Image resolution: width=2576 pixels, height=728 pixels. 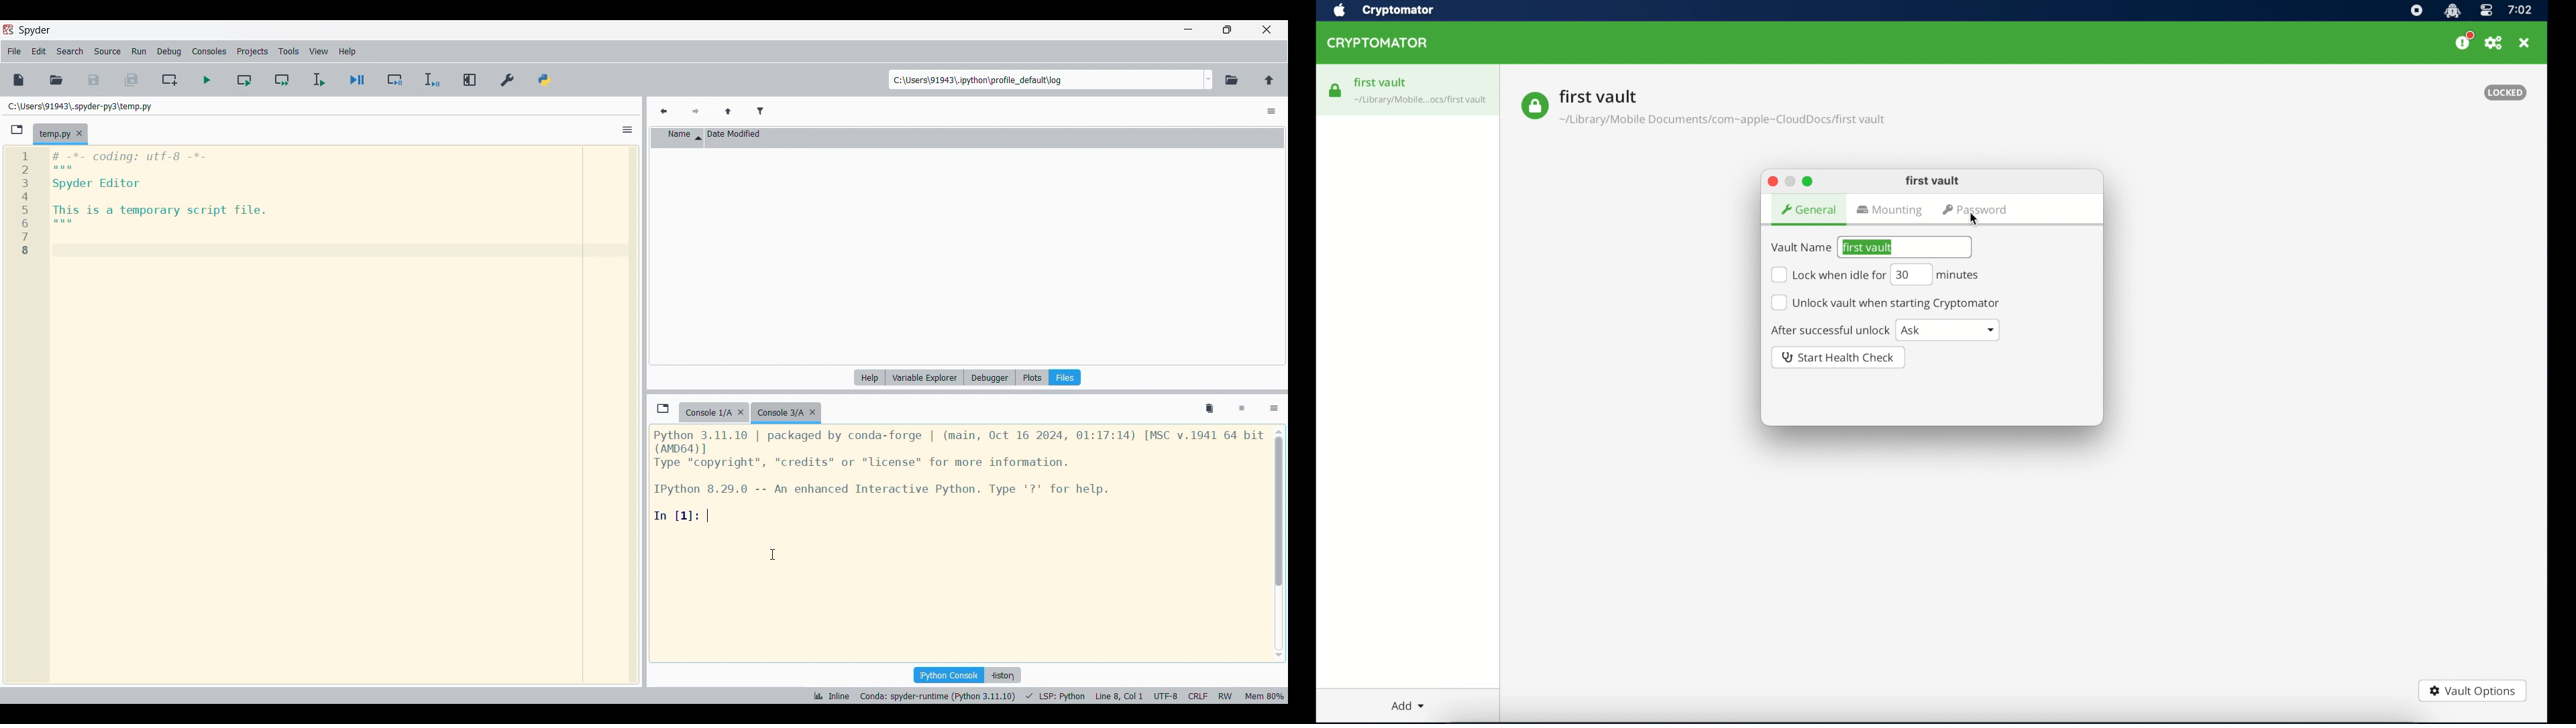 I want to click on Preferences, so click(x=508, y=80).